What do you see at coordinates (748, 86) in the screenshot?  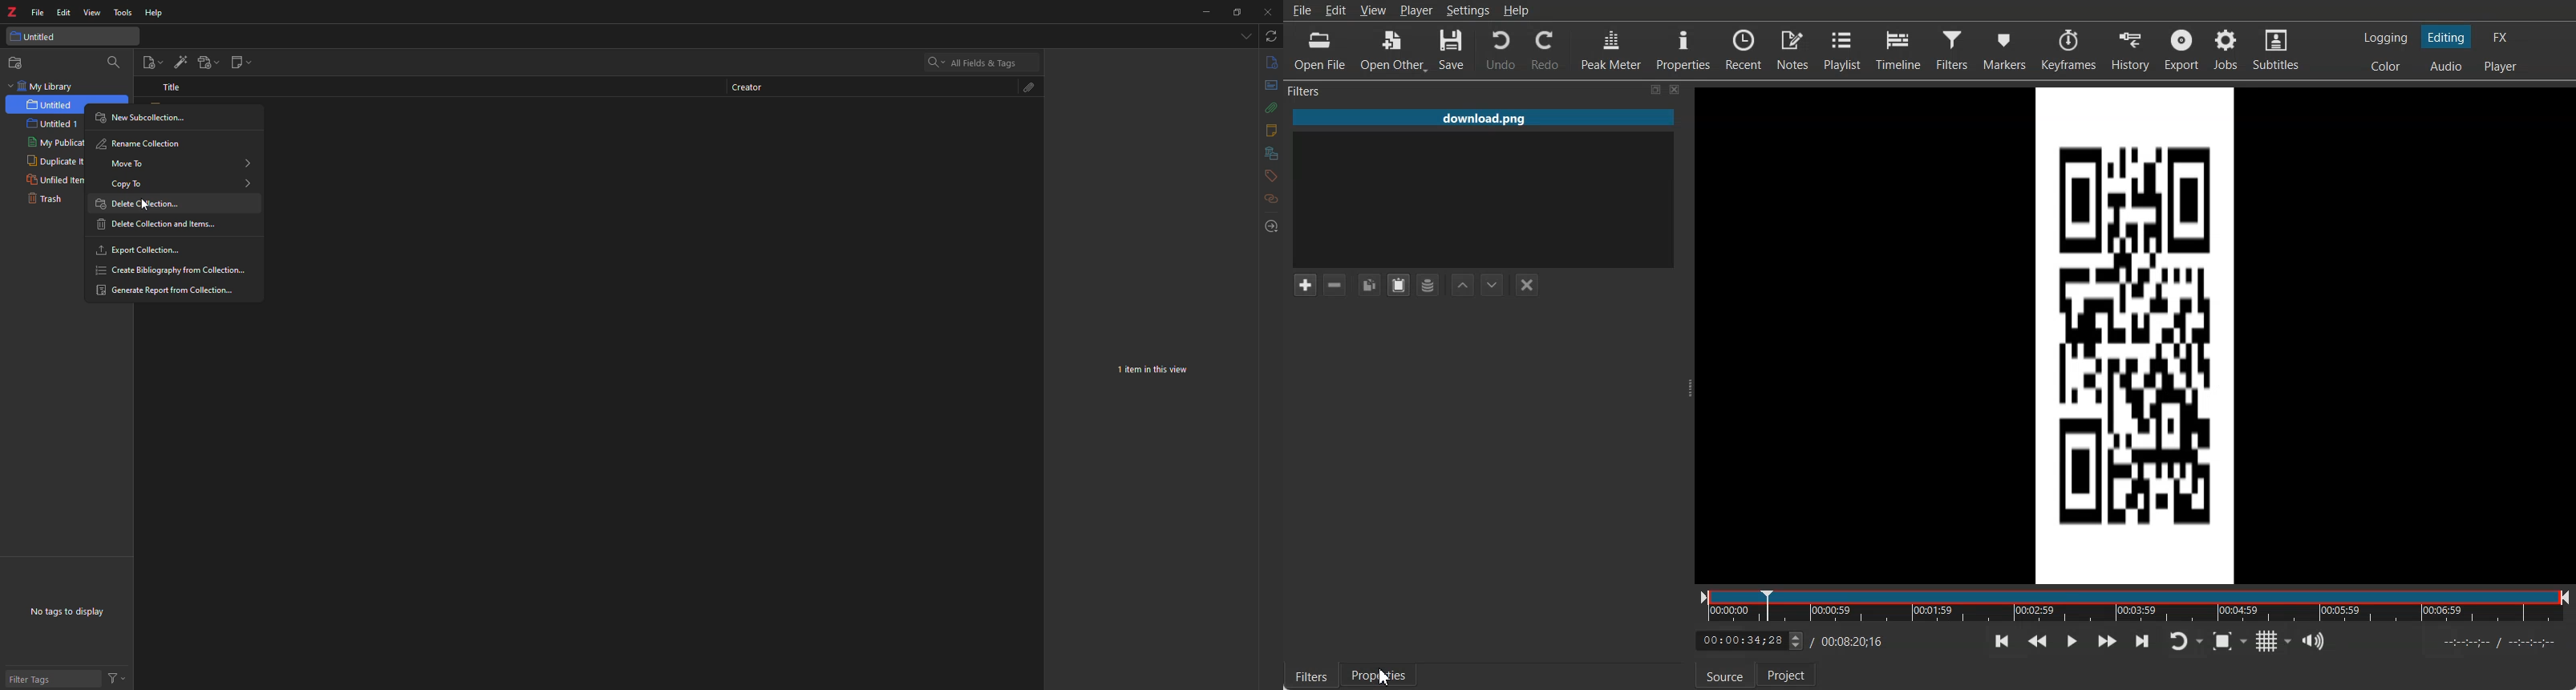 I see `creator` at bounding box center [748, 86].